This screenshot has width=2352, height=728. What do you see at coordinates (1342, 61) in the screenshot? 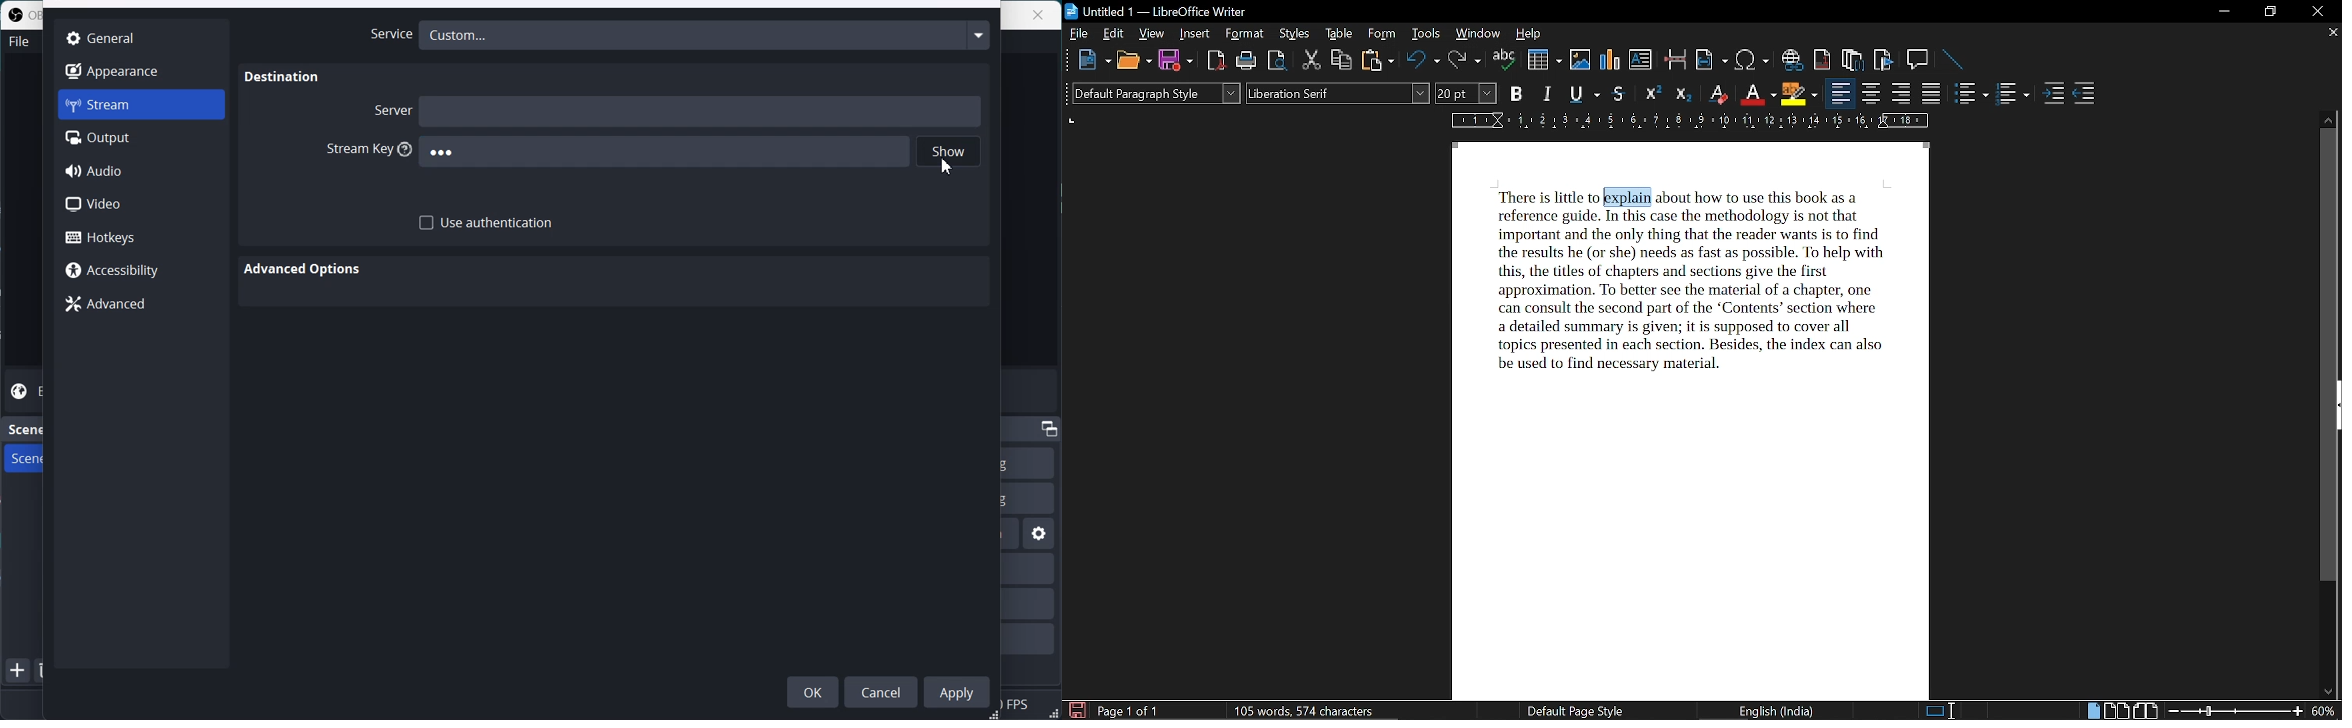
I see `copy` at bounding box center [1342, 61].